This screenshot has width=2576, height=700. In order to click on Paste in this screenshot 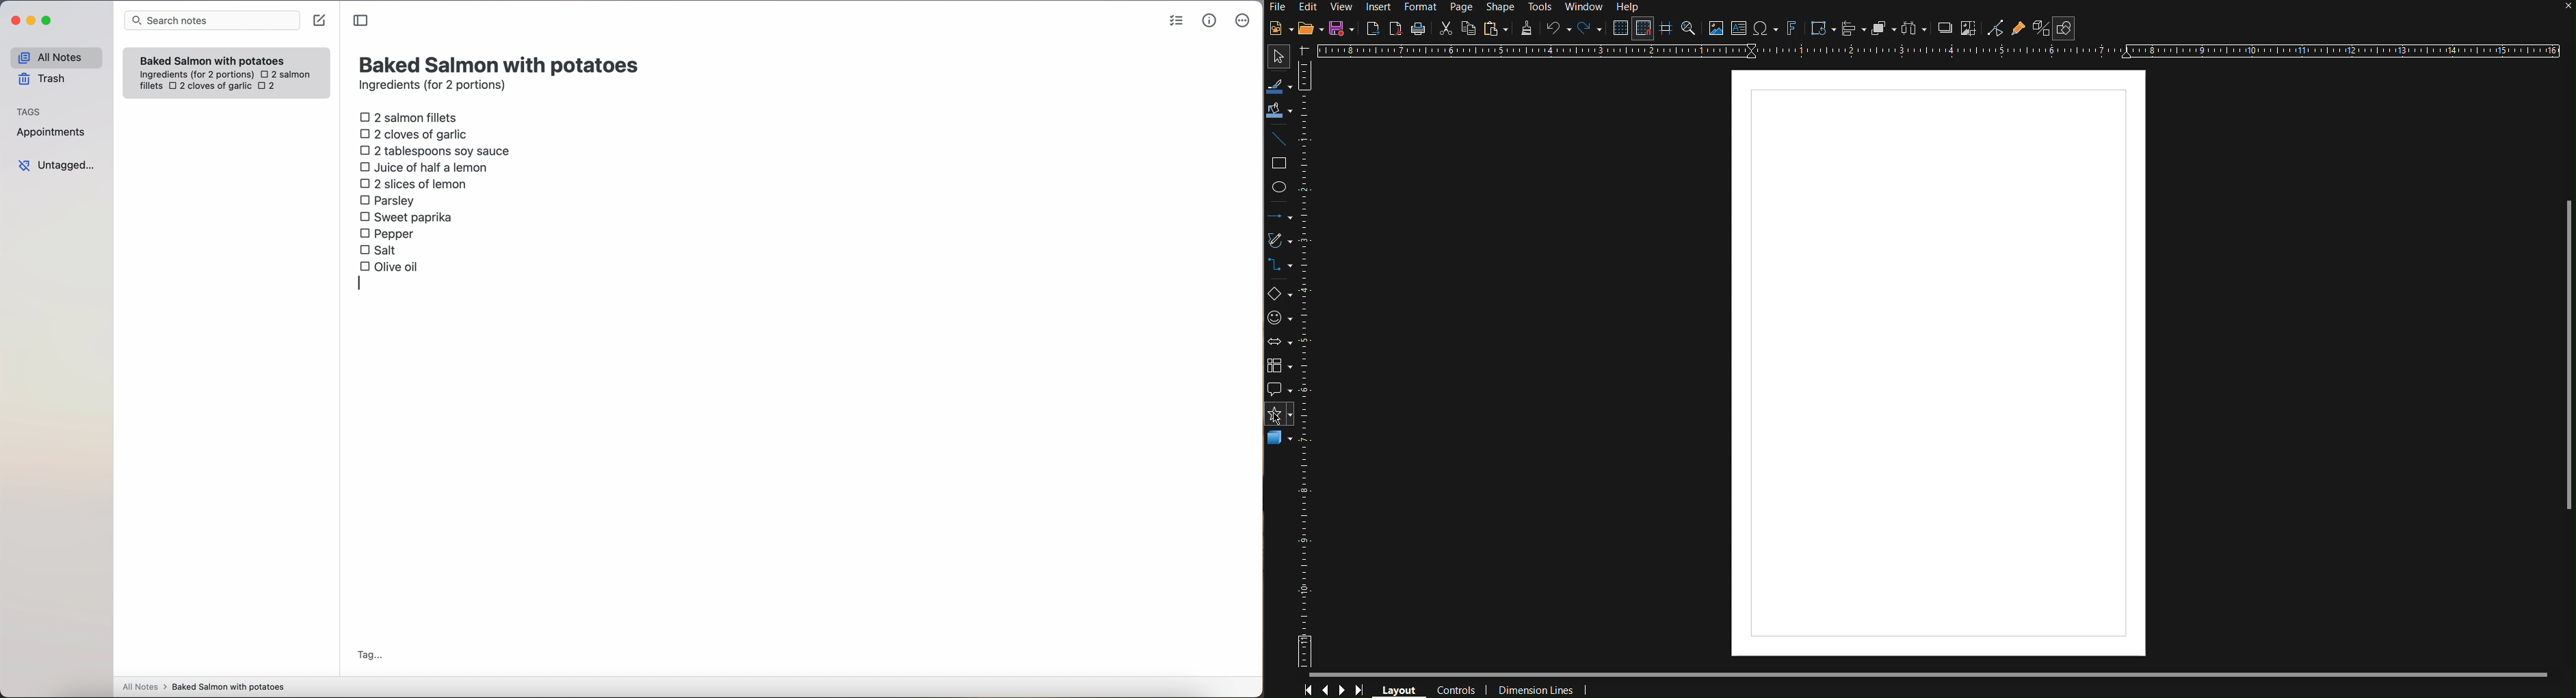, I will do `click(1495, 29)`.